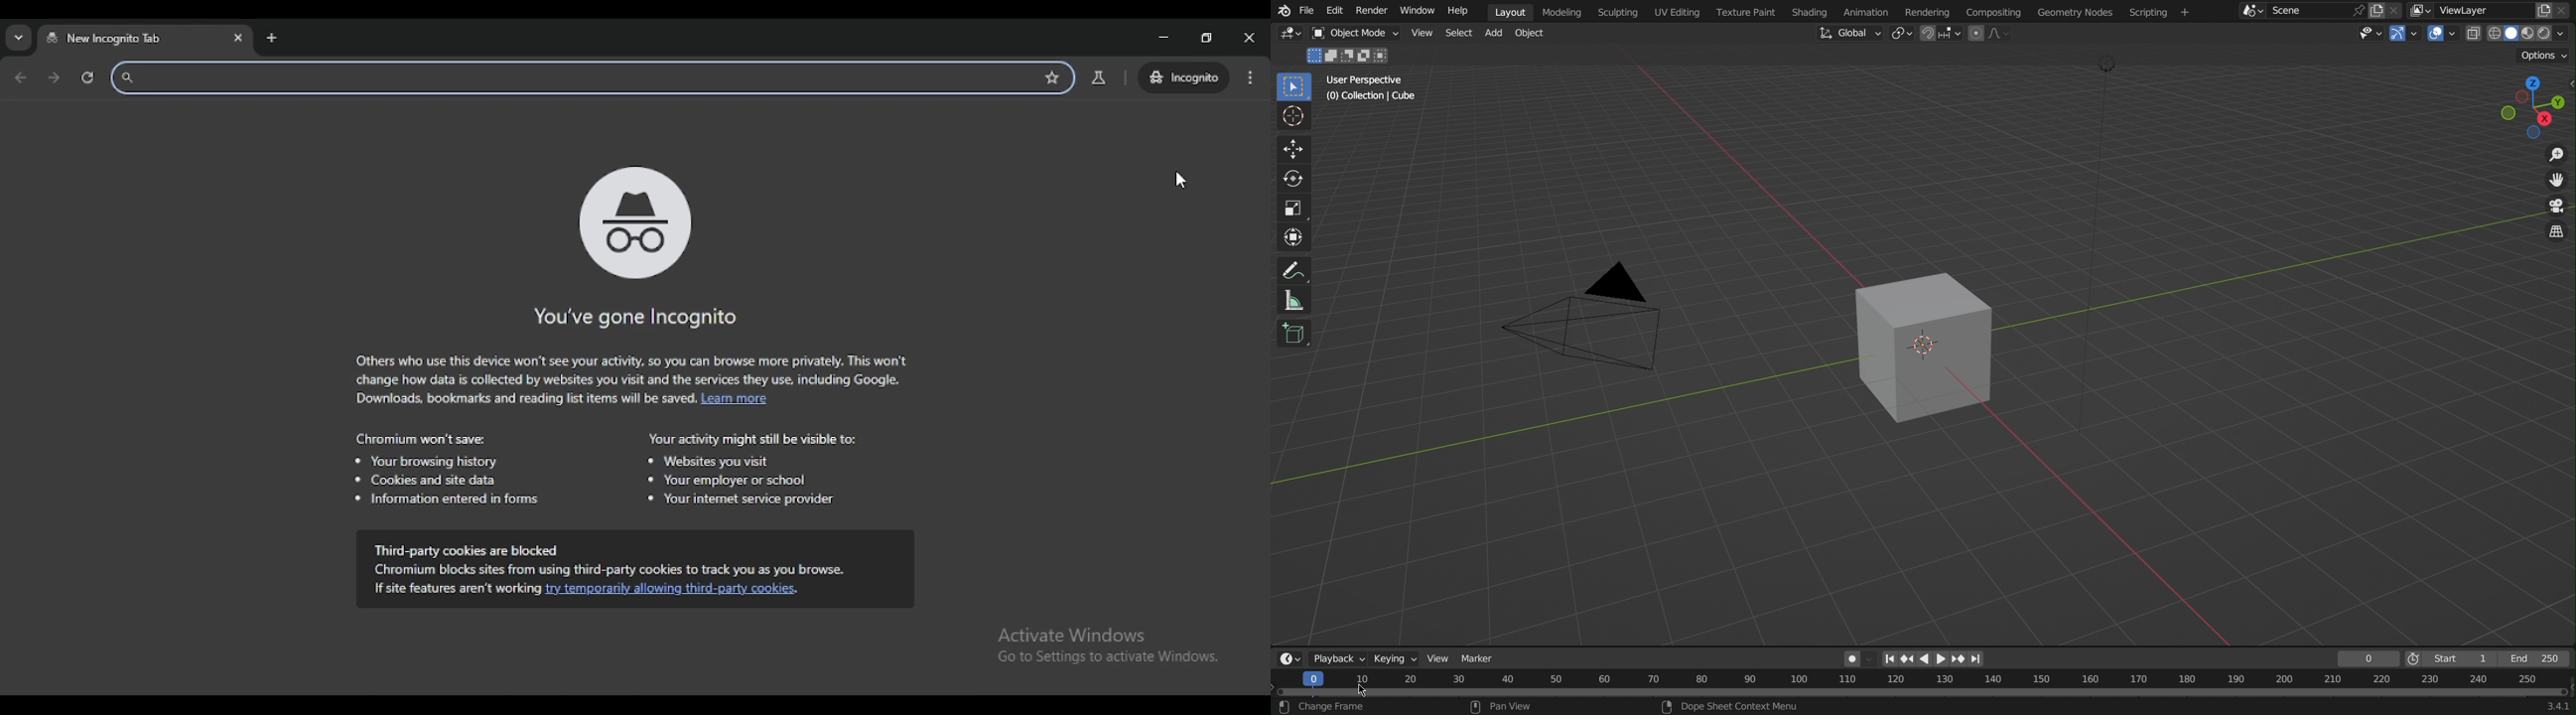 The width and height of the screenshot is (2576, 728). Describe the element at coordinates (1619, 11) in the screenshot. I see `Scripting` at that location.